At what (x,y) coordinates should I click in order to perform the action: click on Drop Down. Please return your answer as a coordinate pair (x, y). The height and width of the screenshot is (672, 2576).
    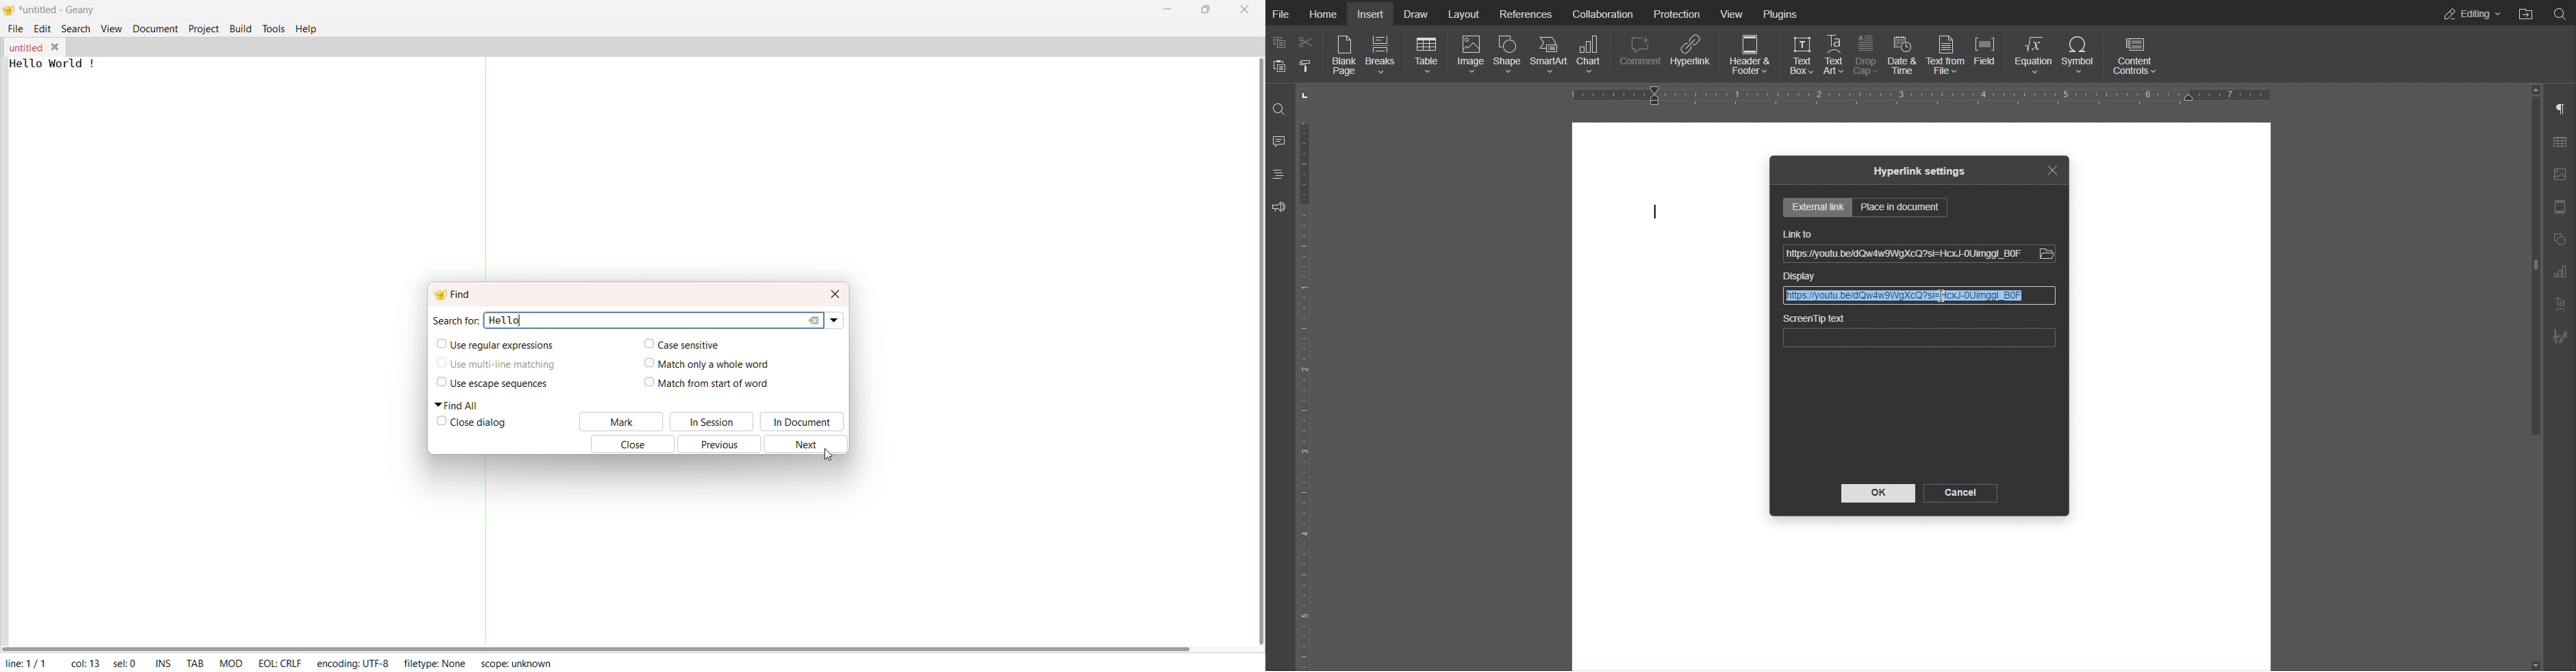
    Looking at the image, I should click on (837, 320).